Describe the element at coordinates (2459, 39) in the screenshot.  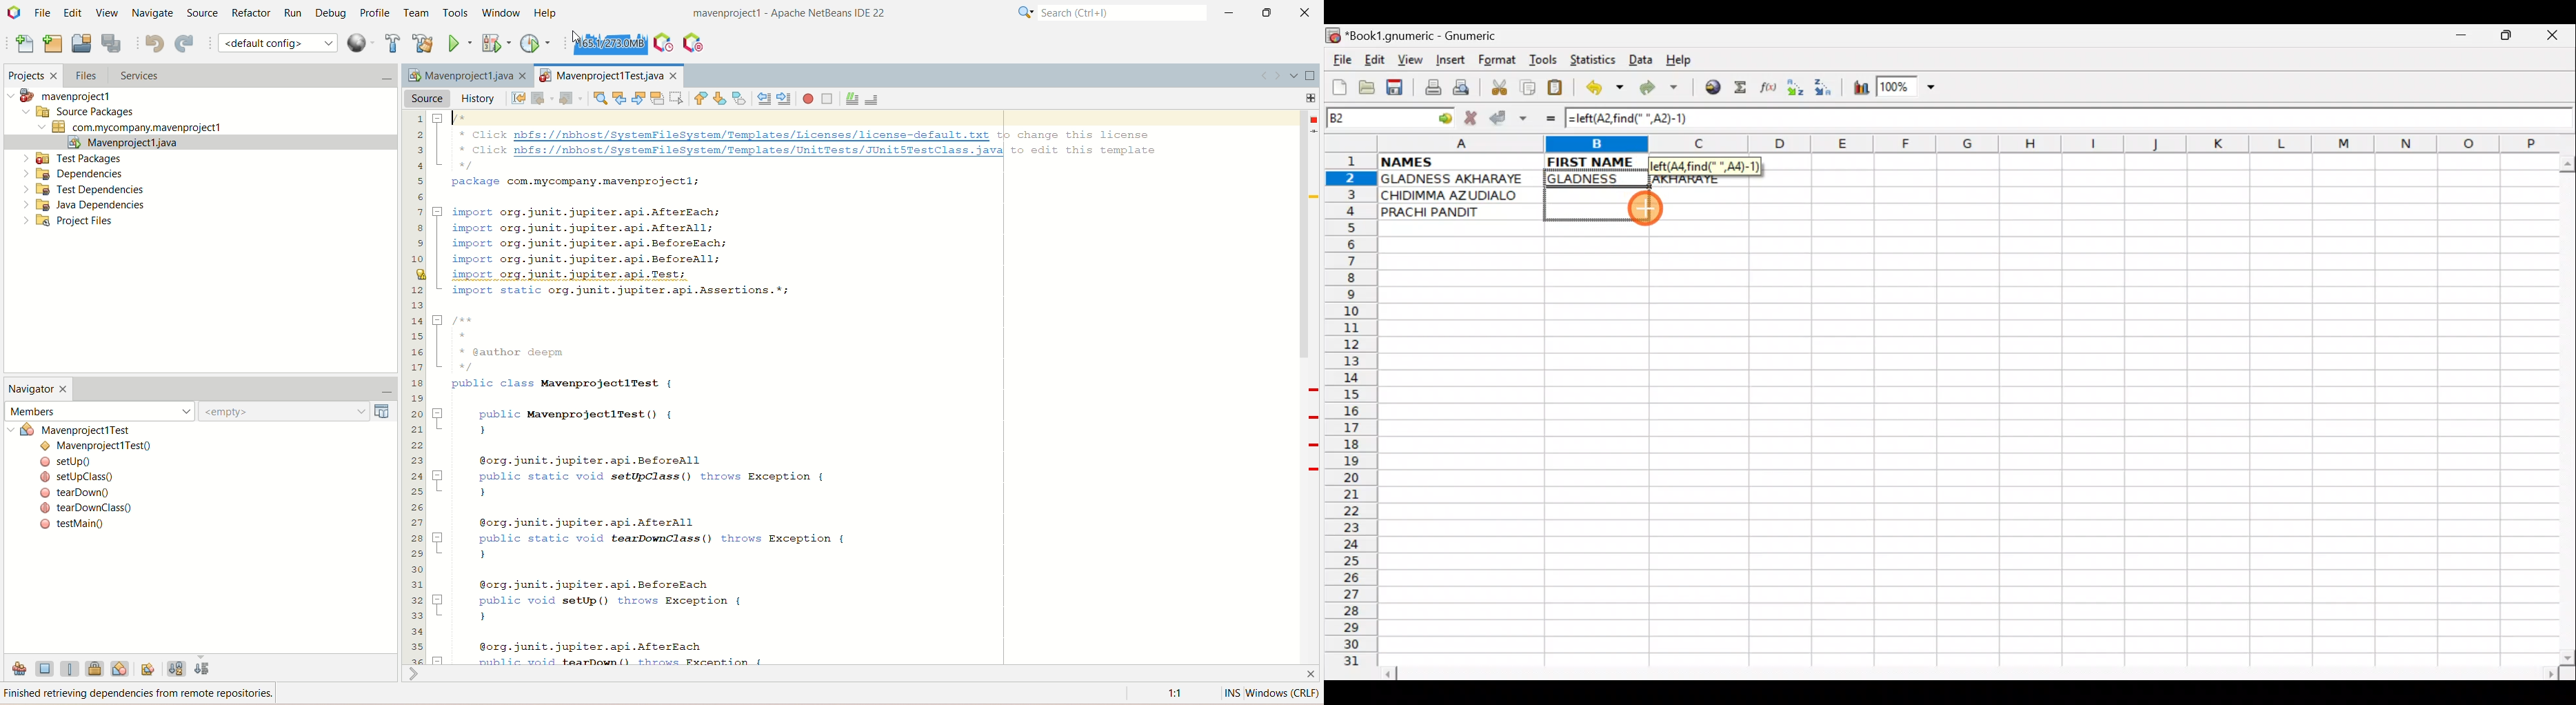
I see `Minimize` at that location.